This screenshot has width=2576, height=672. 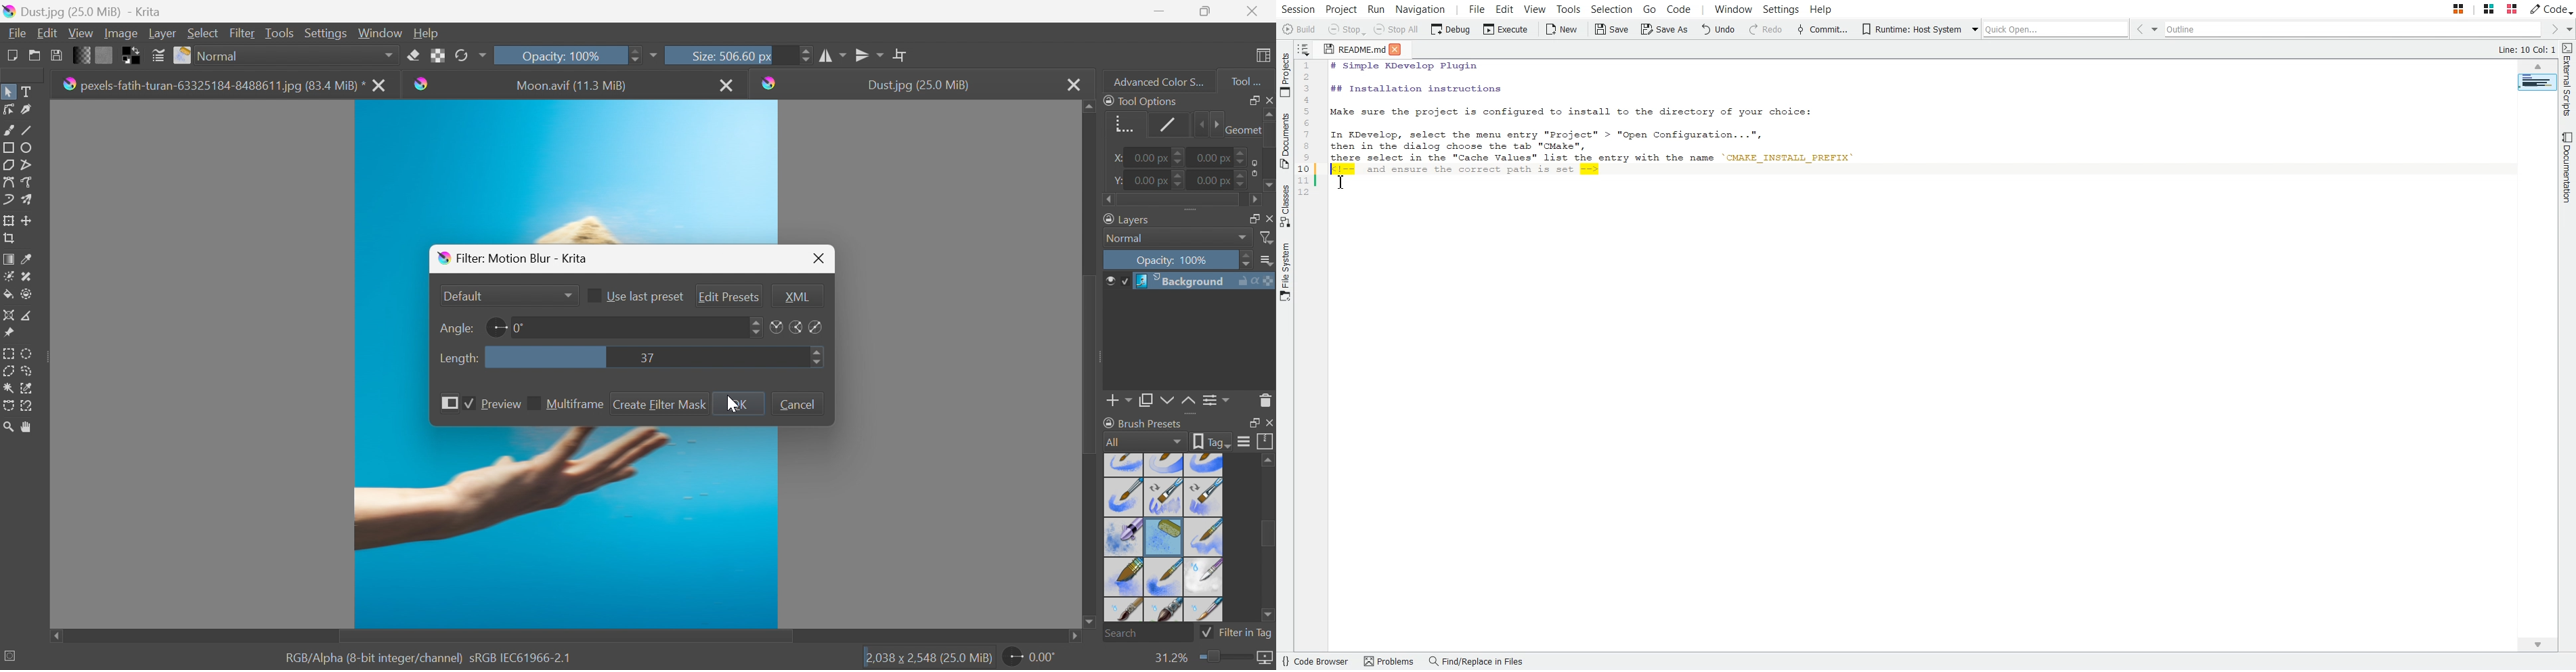 I want to click on 2,038*2,548 (25.0 MB), so click(x=929, y=659).